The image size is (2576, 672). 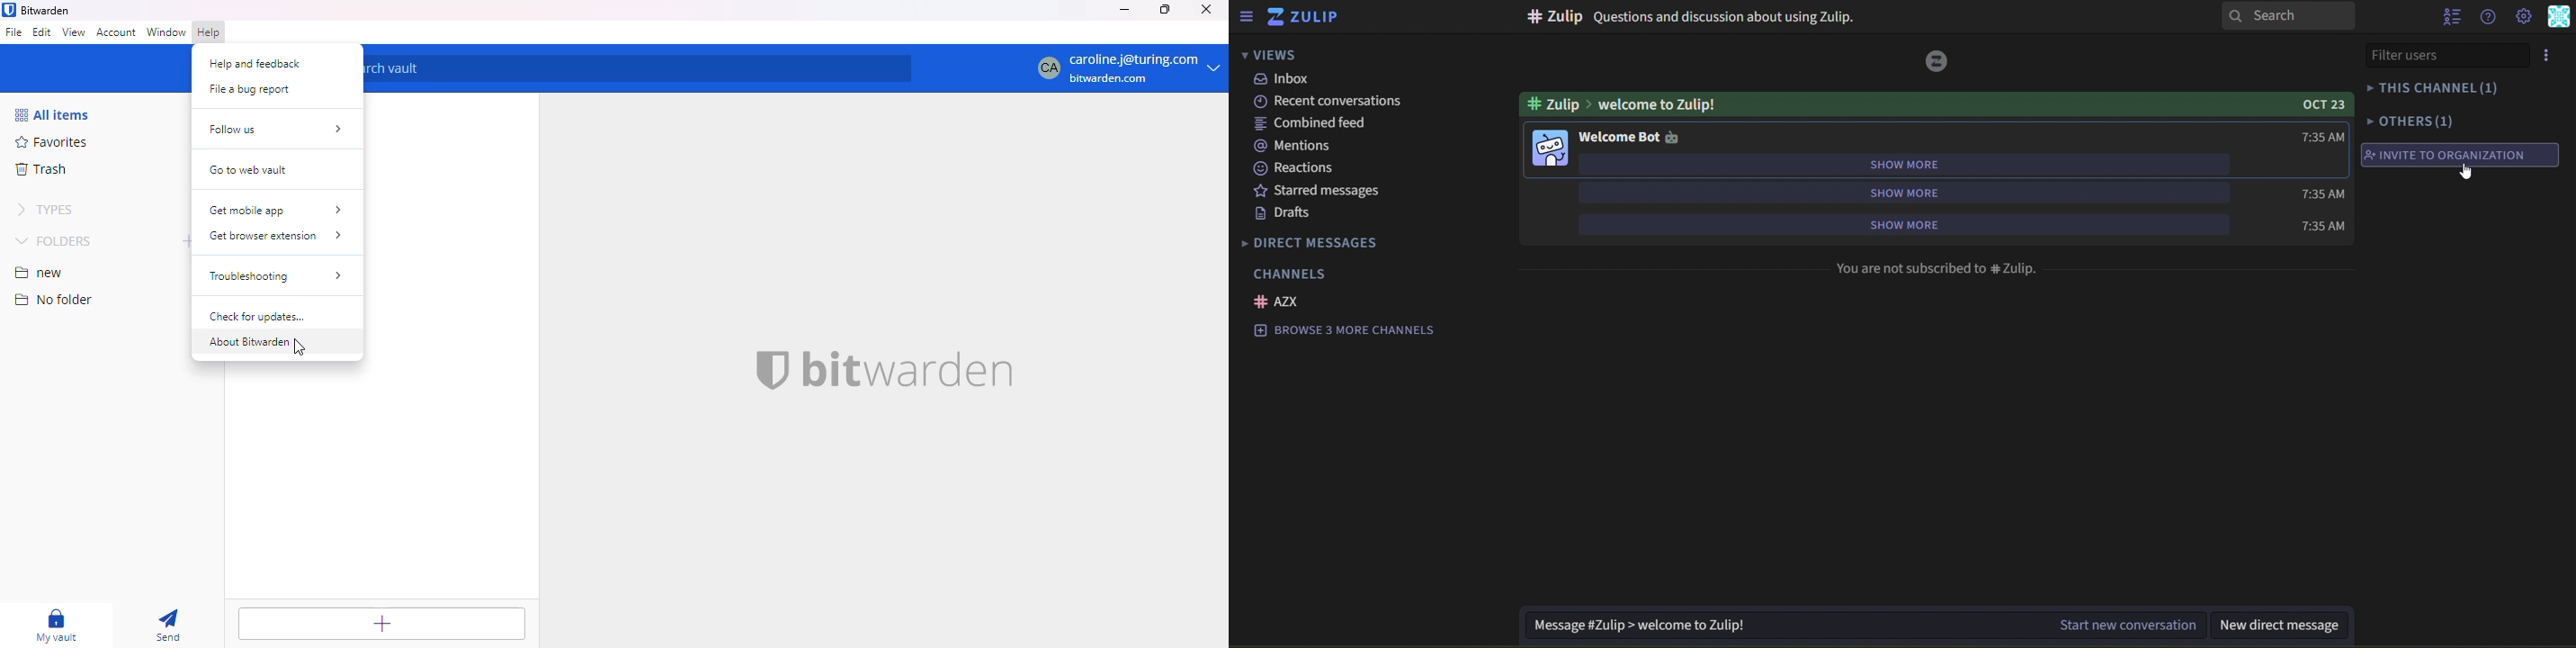 I want to click on sidebar, so click(x=1249, y=16).